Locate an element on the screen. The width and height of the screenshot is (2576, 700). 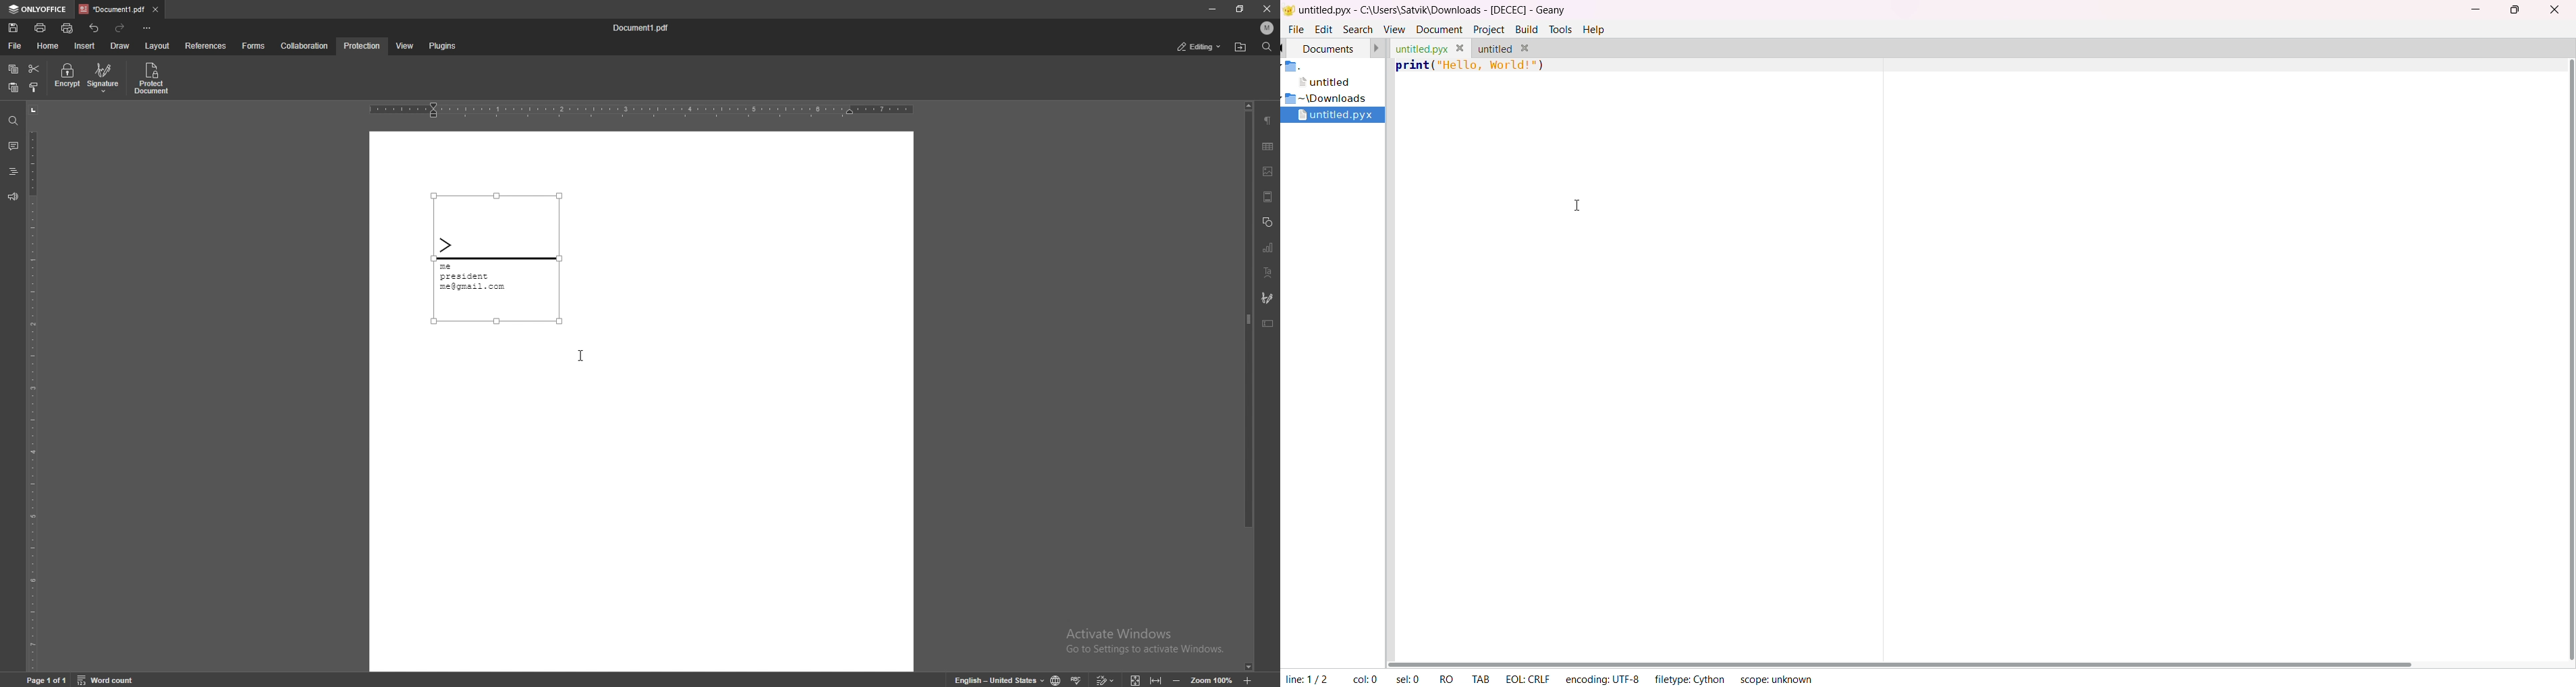
signature is located at coordinates (105, 77).